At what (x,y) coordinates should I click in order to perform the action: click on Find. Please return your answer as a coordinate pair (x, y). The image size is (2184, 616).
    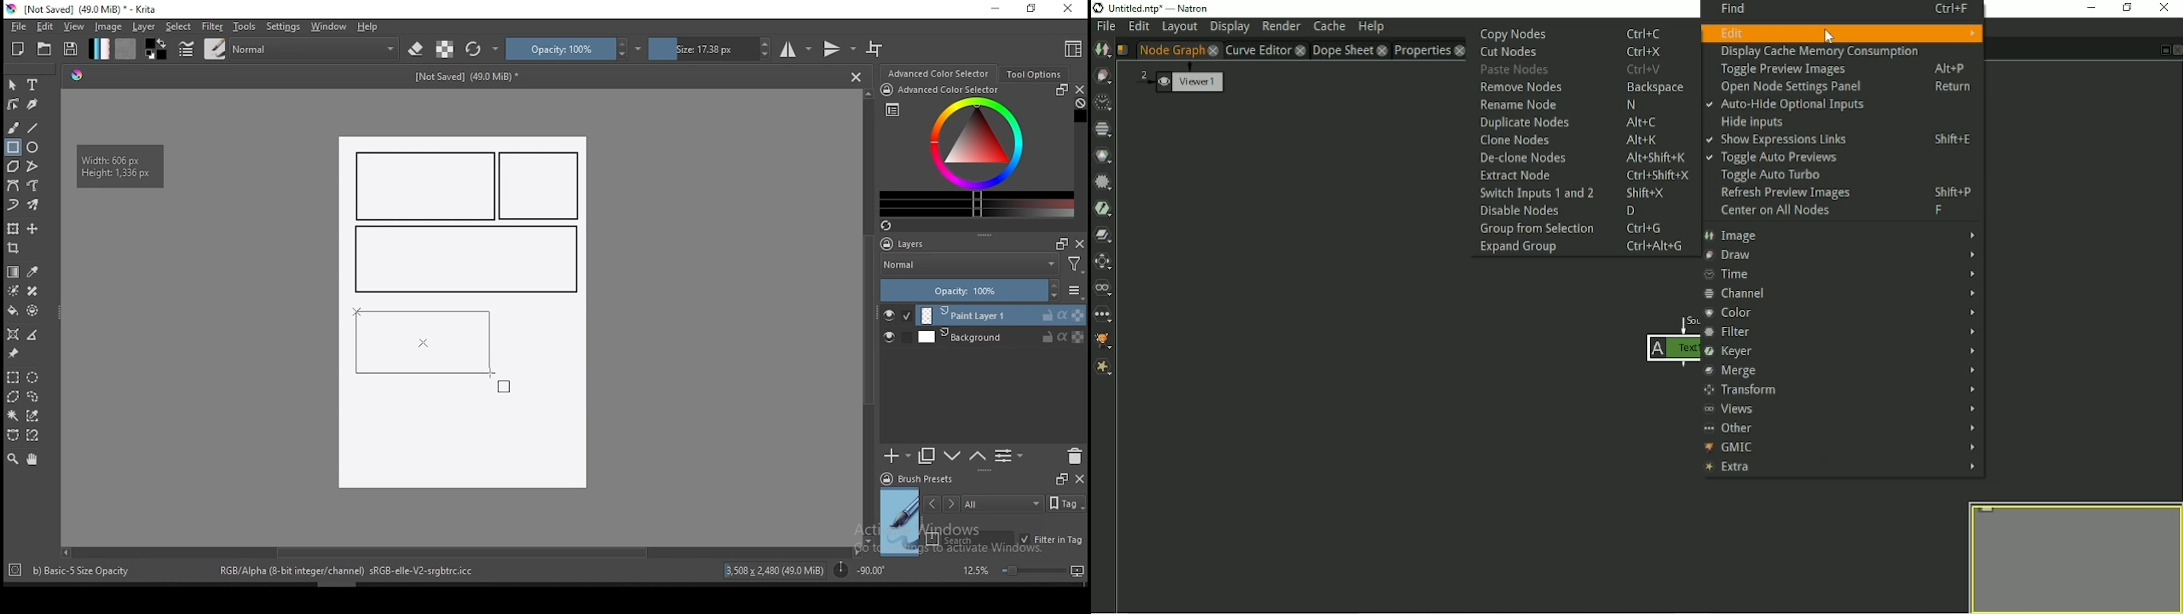
    Looking at the image, I should click on (1839, 9).